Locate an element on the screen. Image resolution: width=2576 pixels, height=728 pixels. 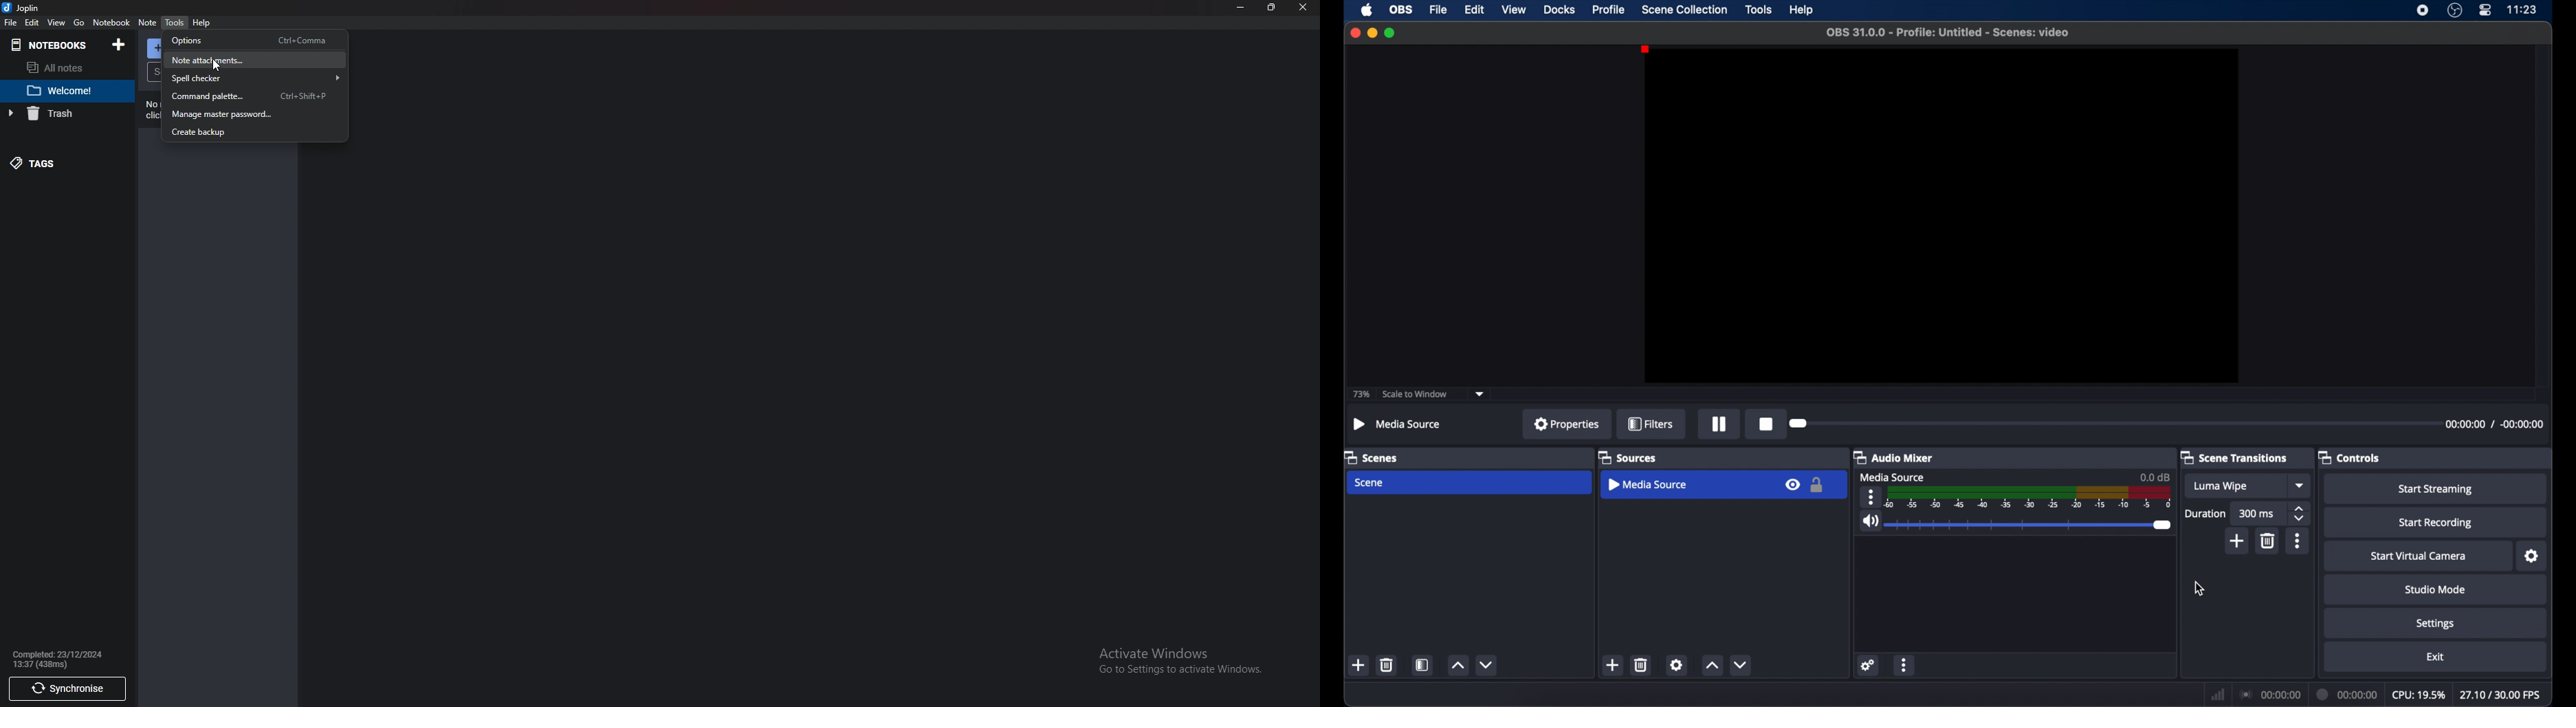
search is located at coordinates (157, 72).